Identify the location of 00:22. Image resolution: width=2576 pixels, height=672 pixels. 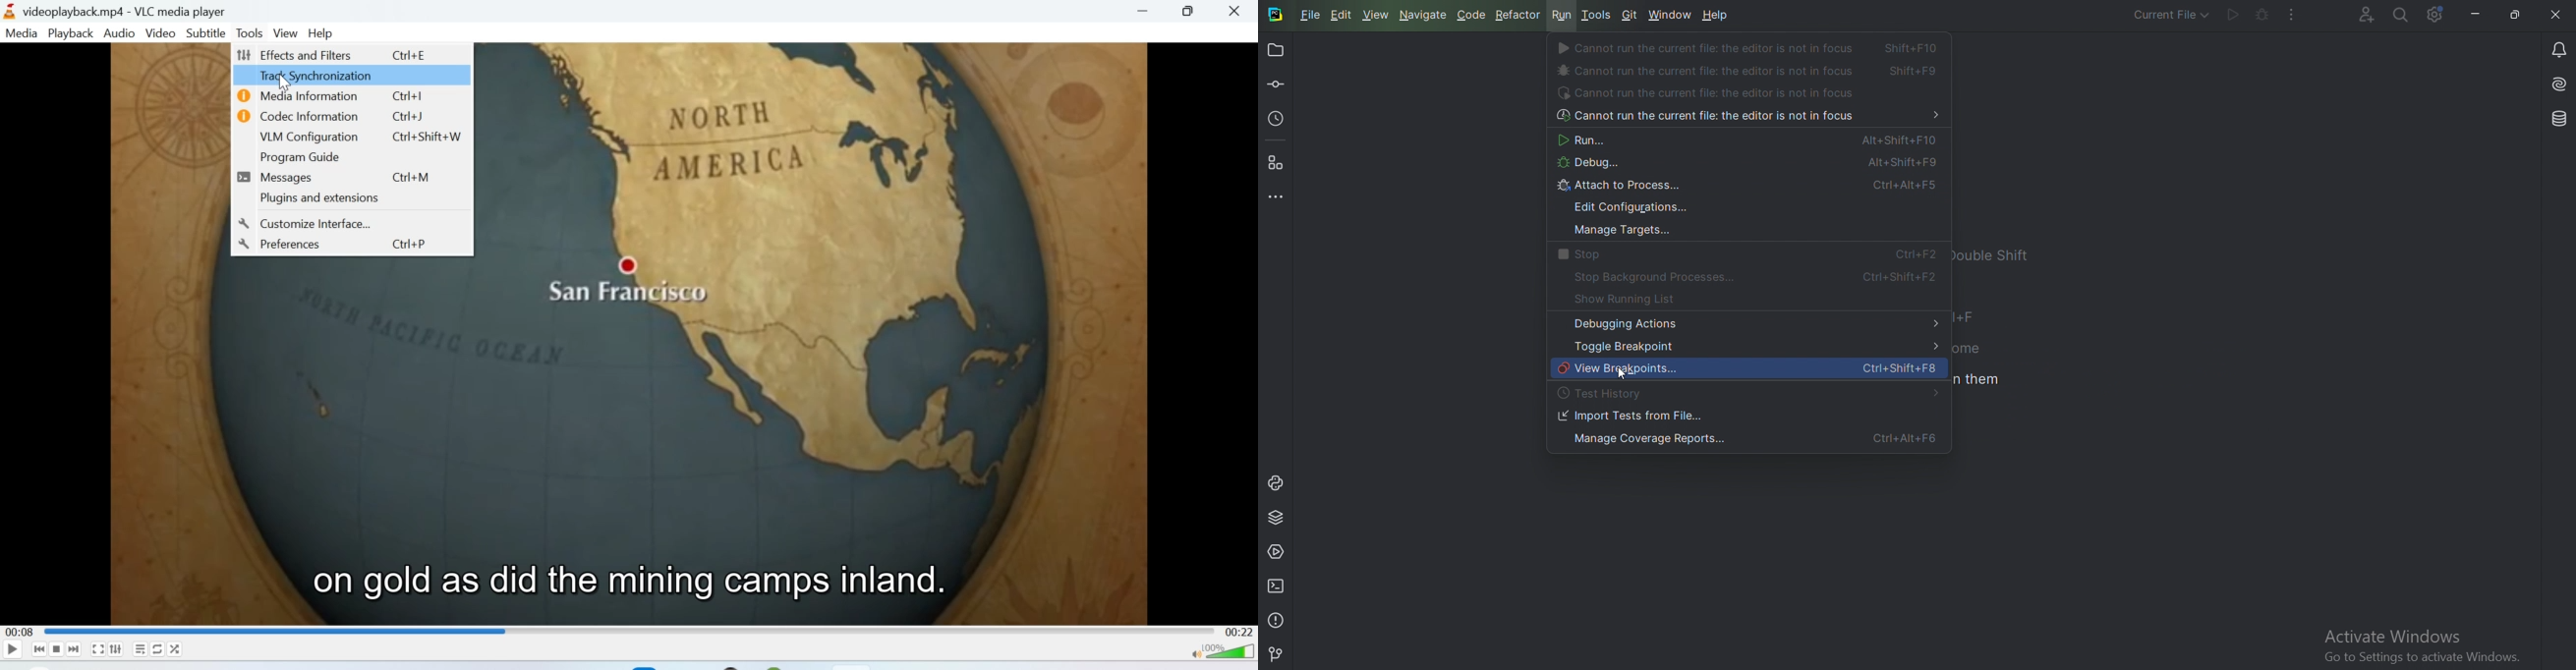
(1241, 633).